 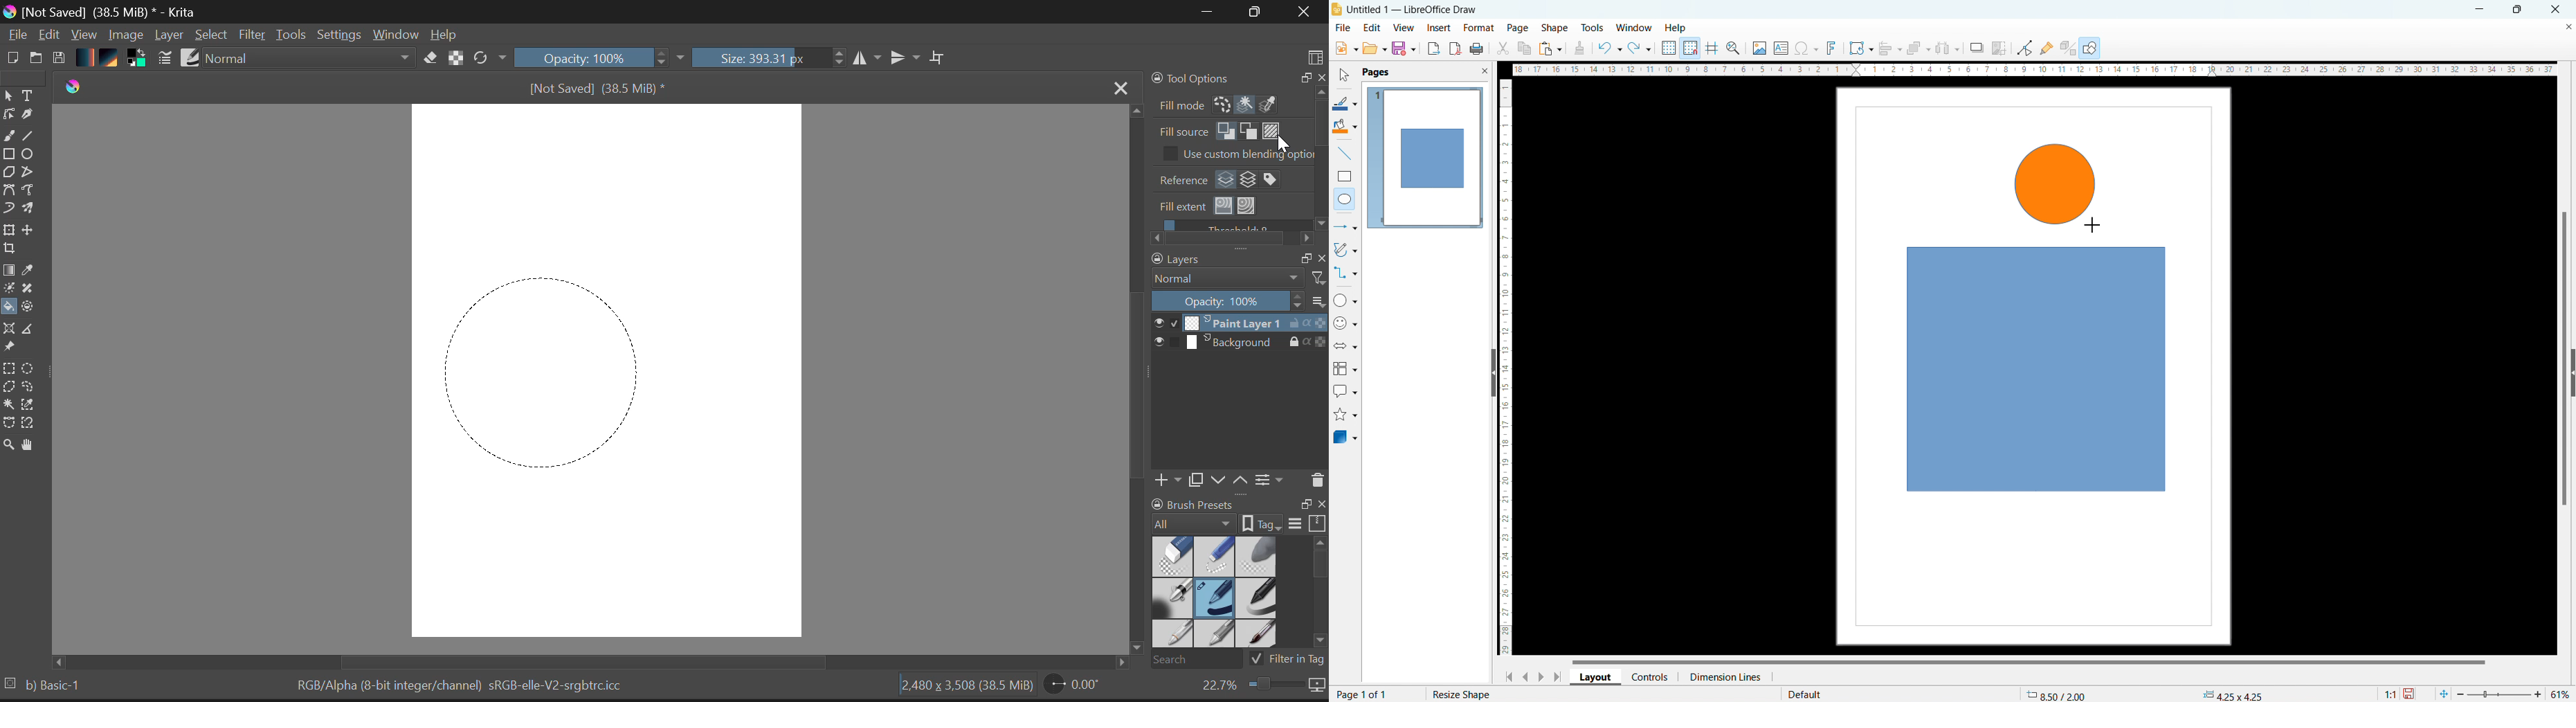 I want to click on rectangle, so click(x=1344, y=176).